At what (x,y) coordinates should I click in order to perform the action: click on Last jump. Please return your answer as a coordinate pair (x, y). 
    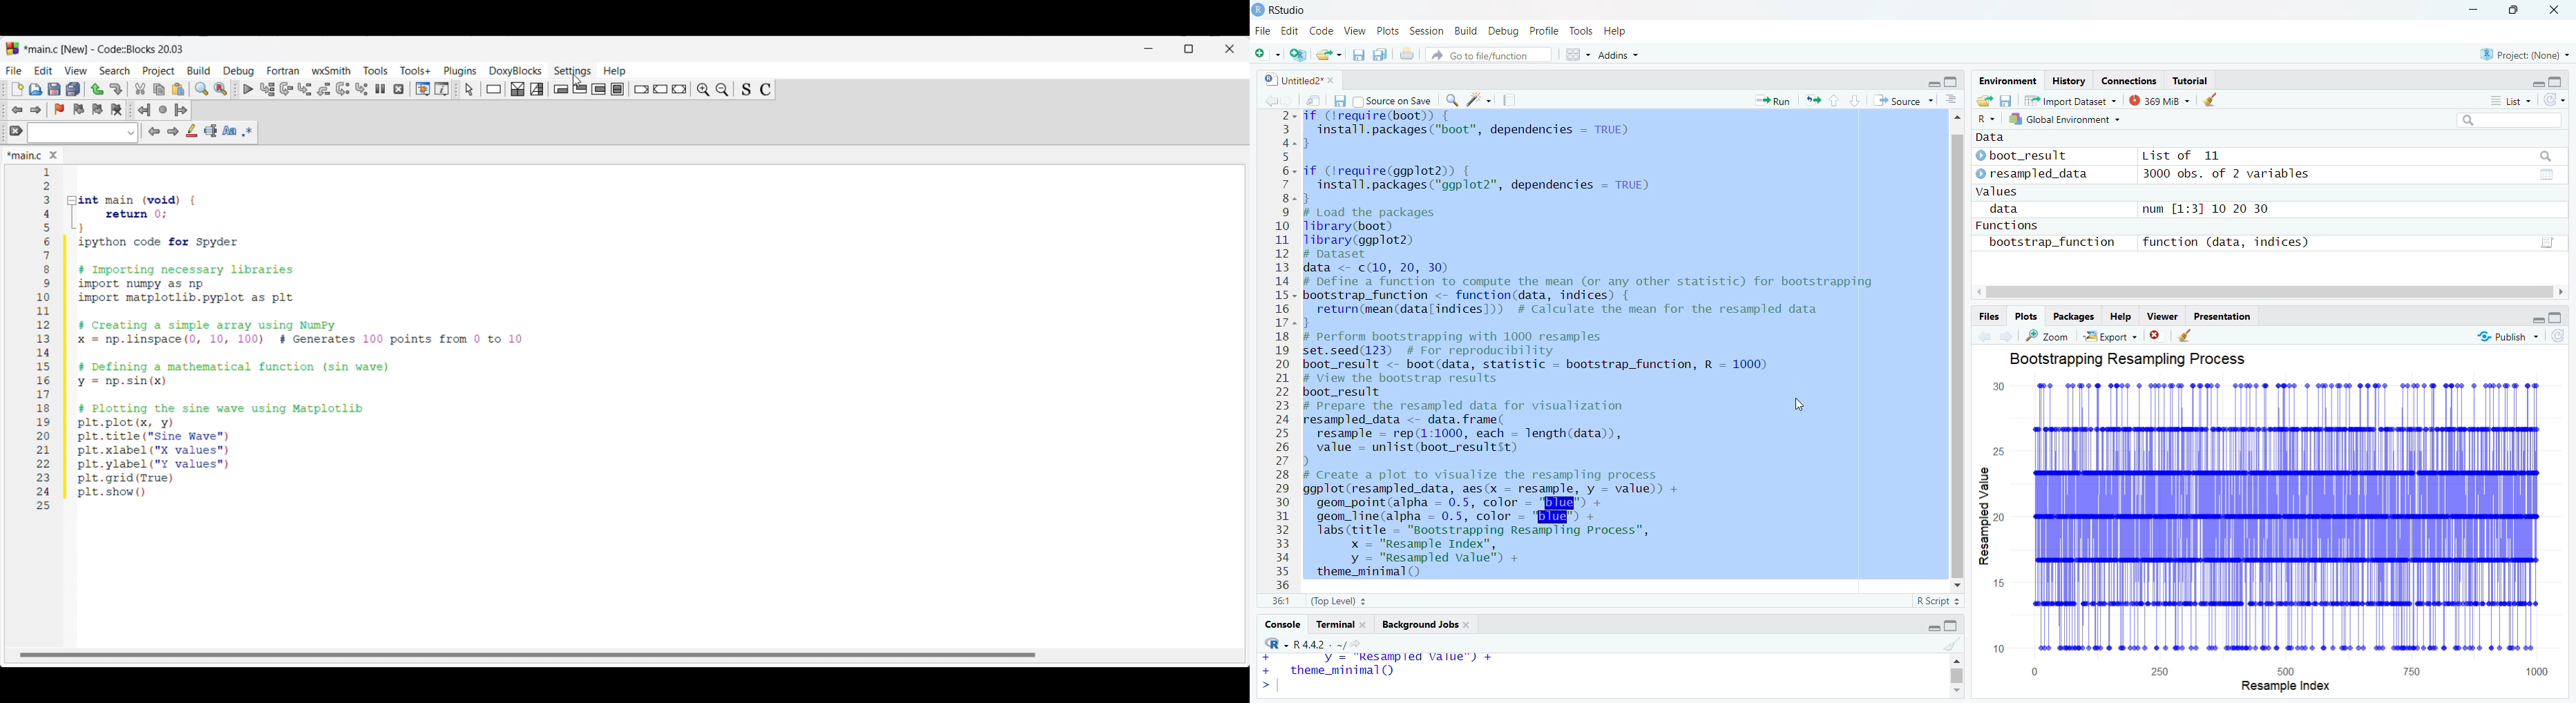
    Looking at the image, I should click on (163, 109).